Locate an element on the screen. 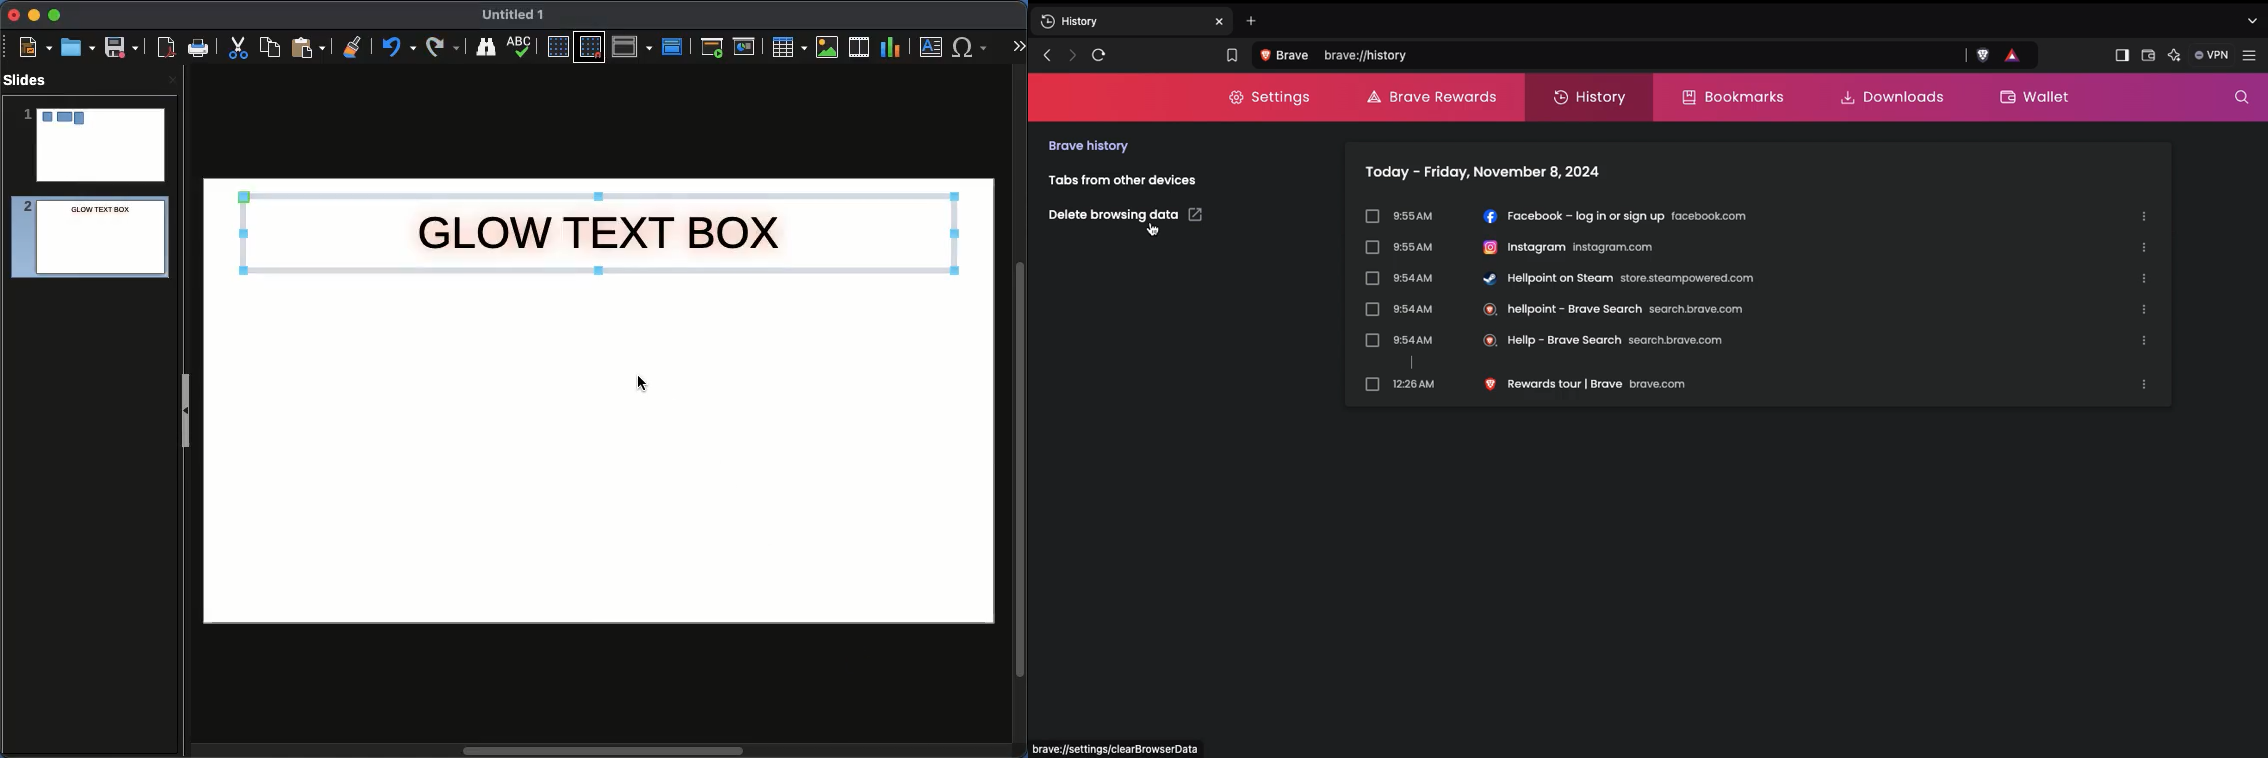  AI is located at coordinates (2173, 55).